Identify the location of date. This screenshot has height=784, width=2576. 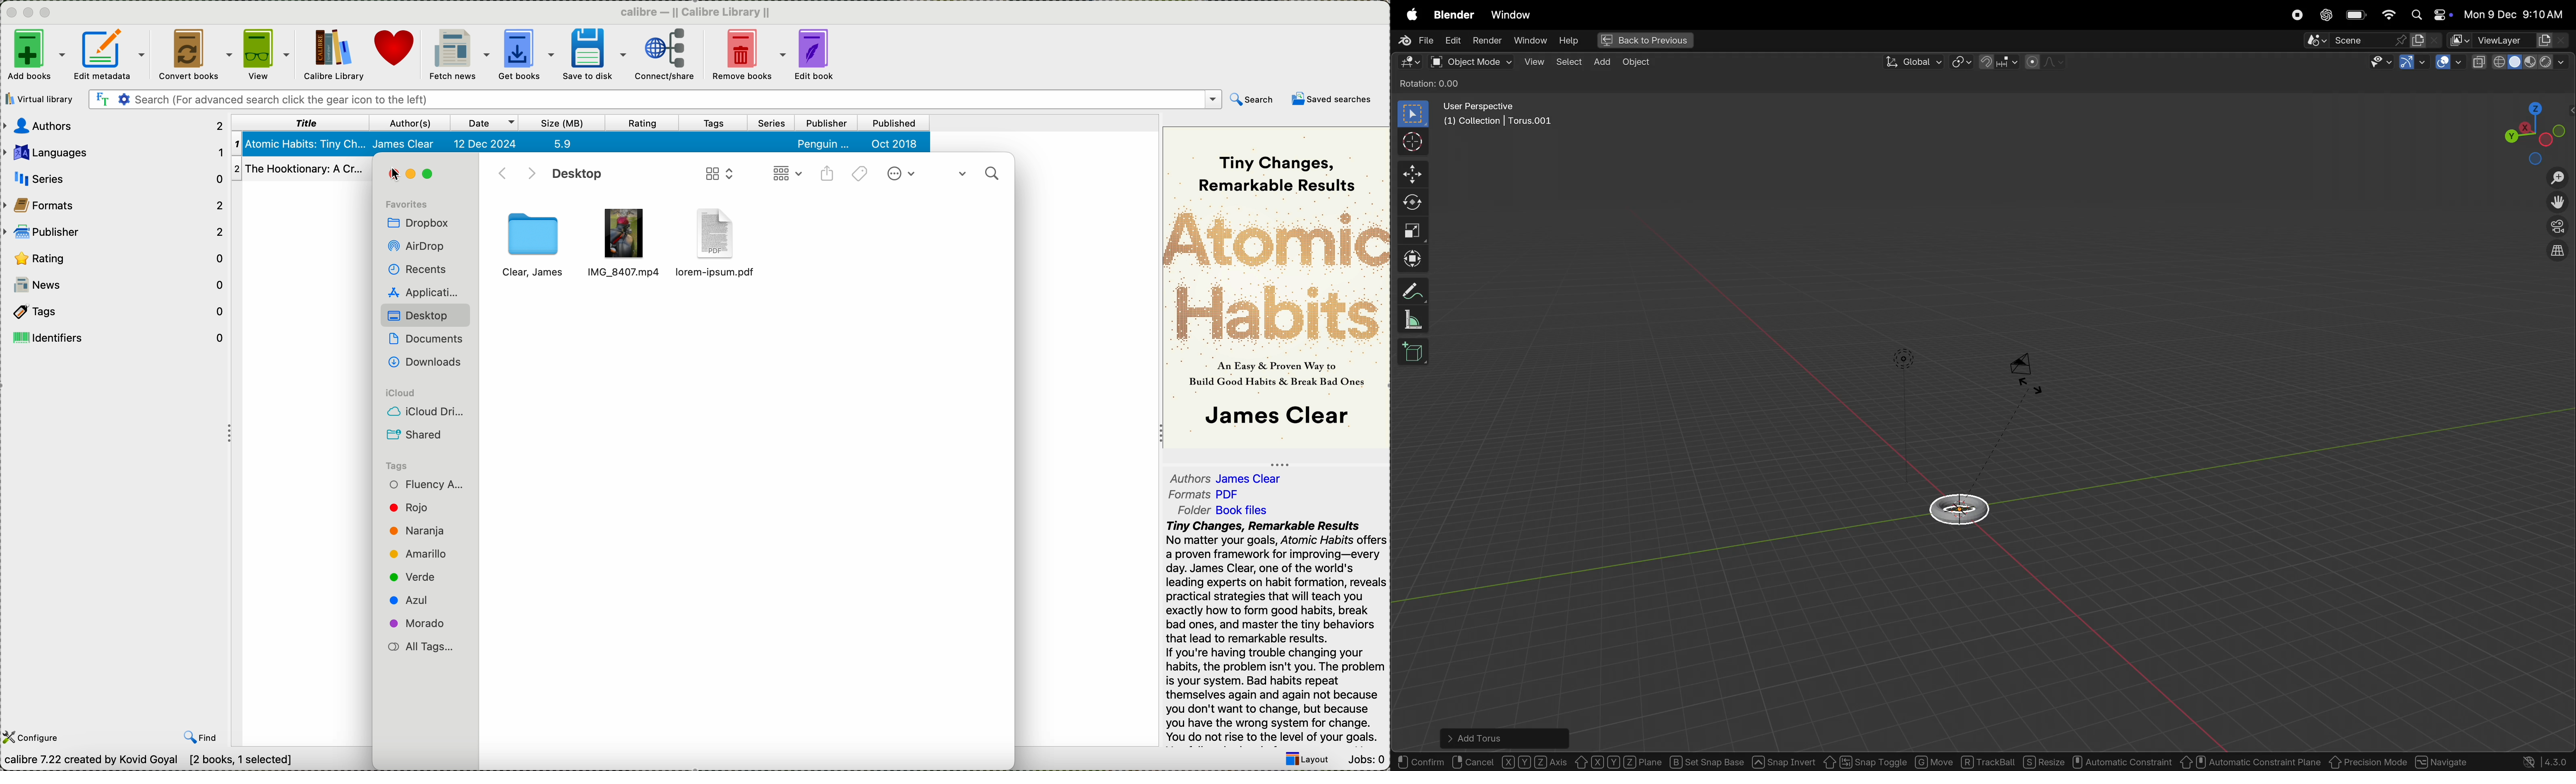
(484, 123).